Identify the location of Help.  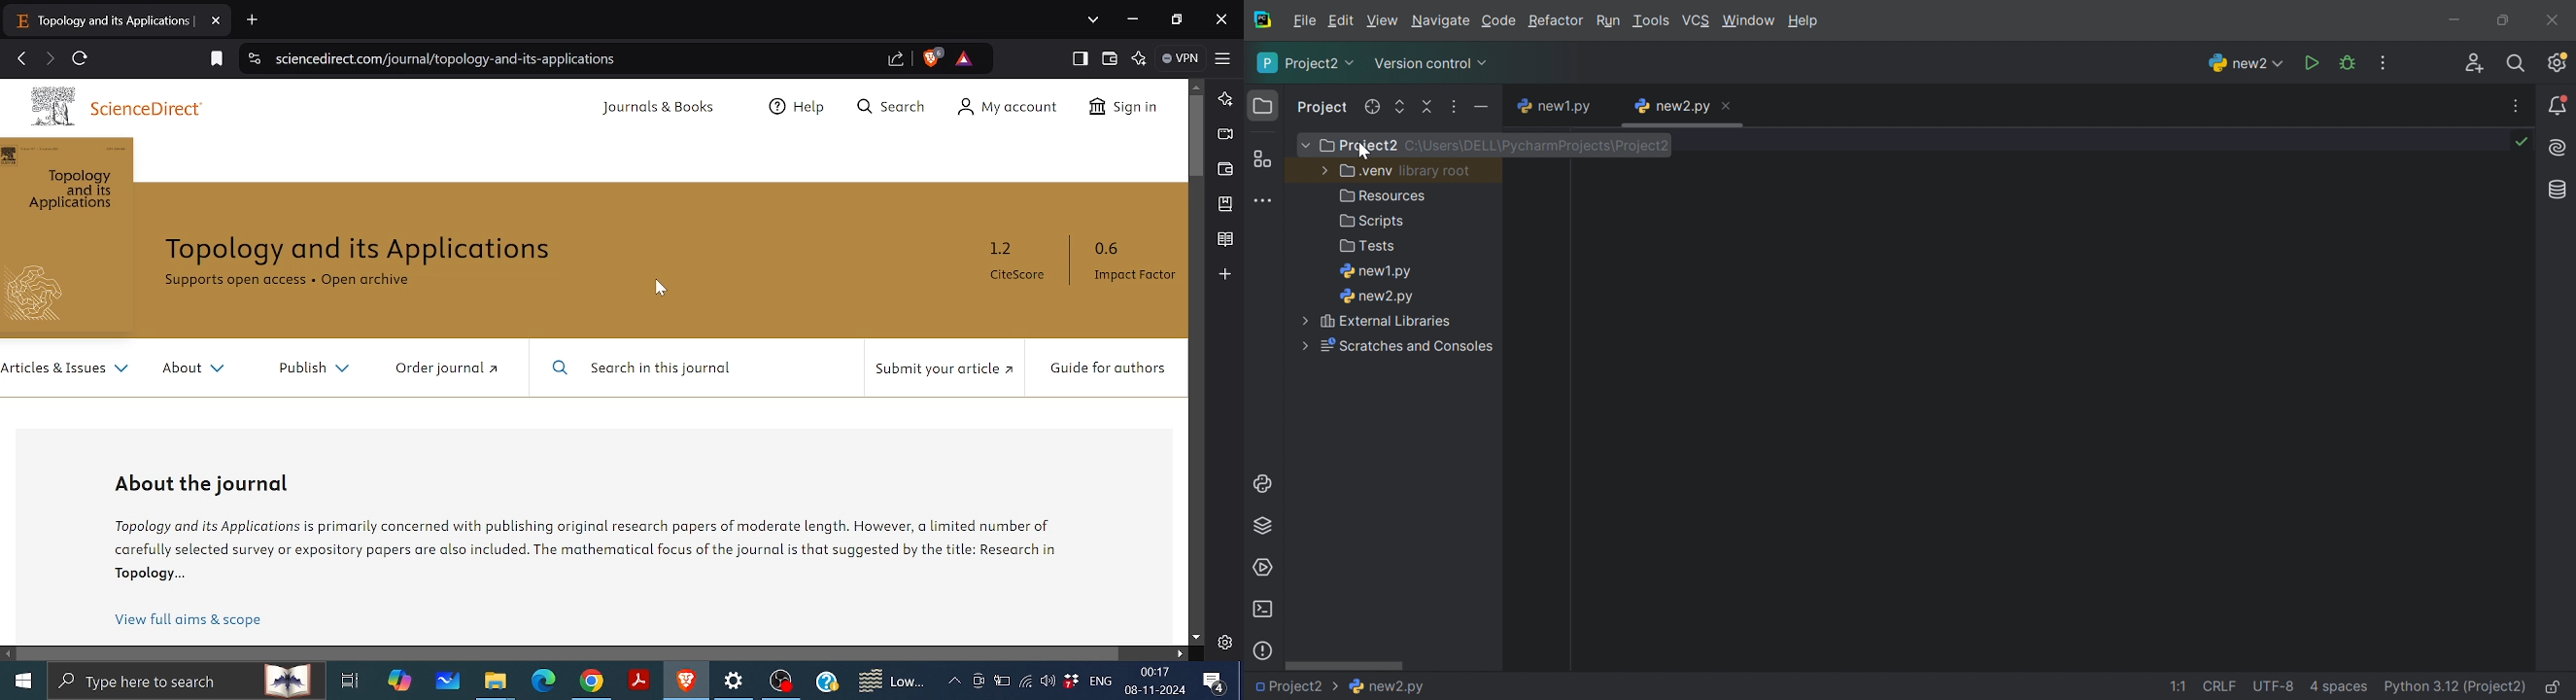
(826, 681).